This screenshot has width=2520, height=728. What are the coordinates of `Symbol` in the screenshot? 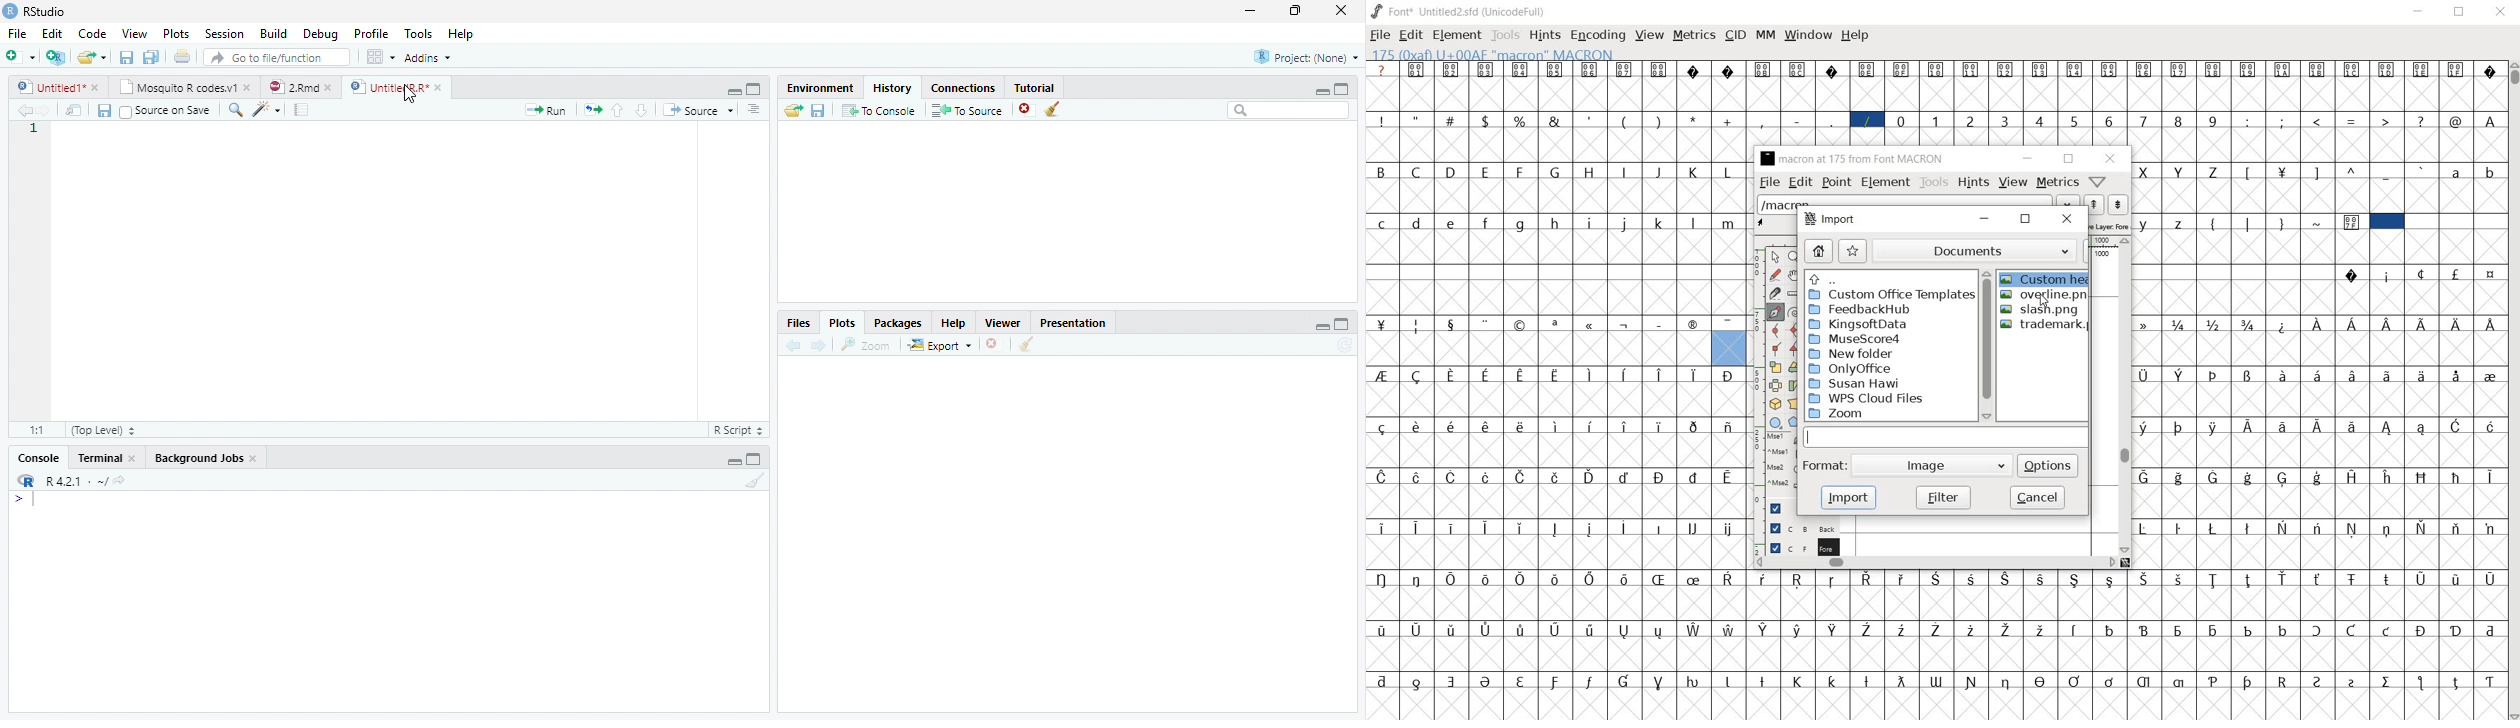 It's located at (1487, 629).